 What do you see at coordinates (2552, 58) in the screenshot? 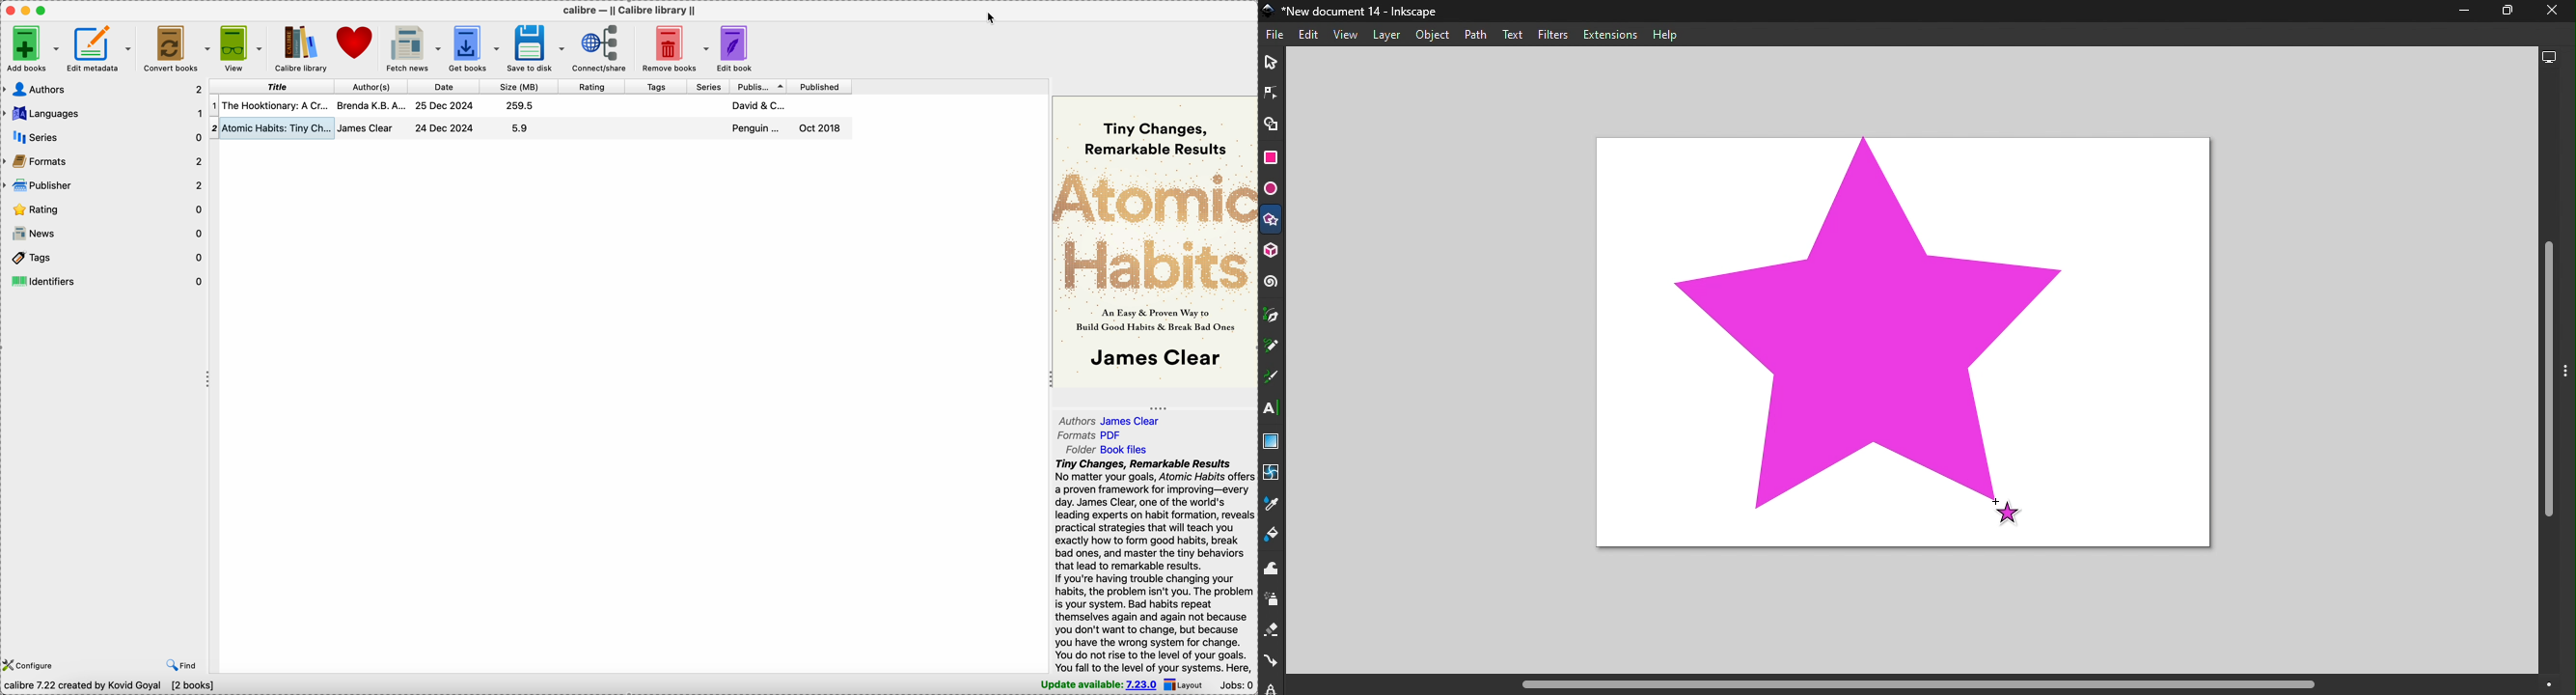
I see `Display options` at bounding box center [2552, 58].